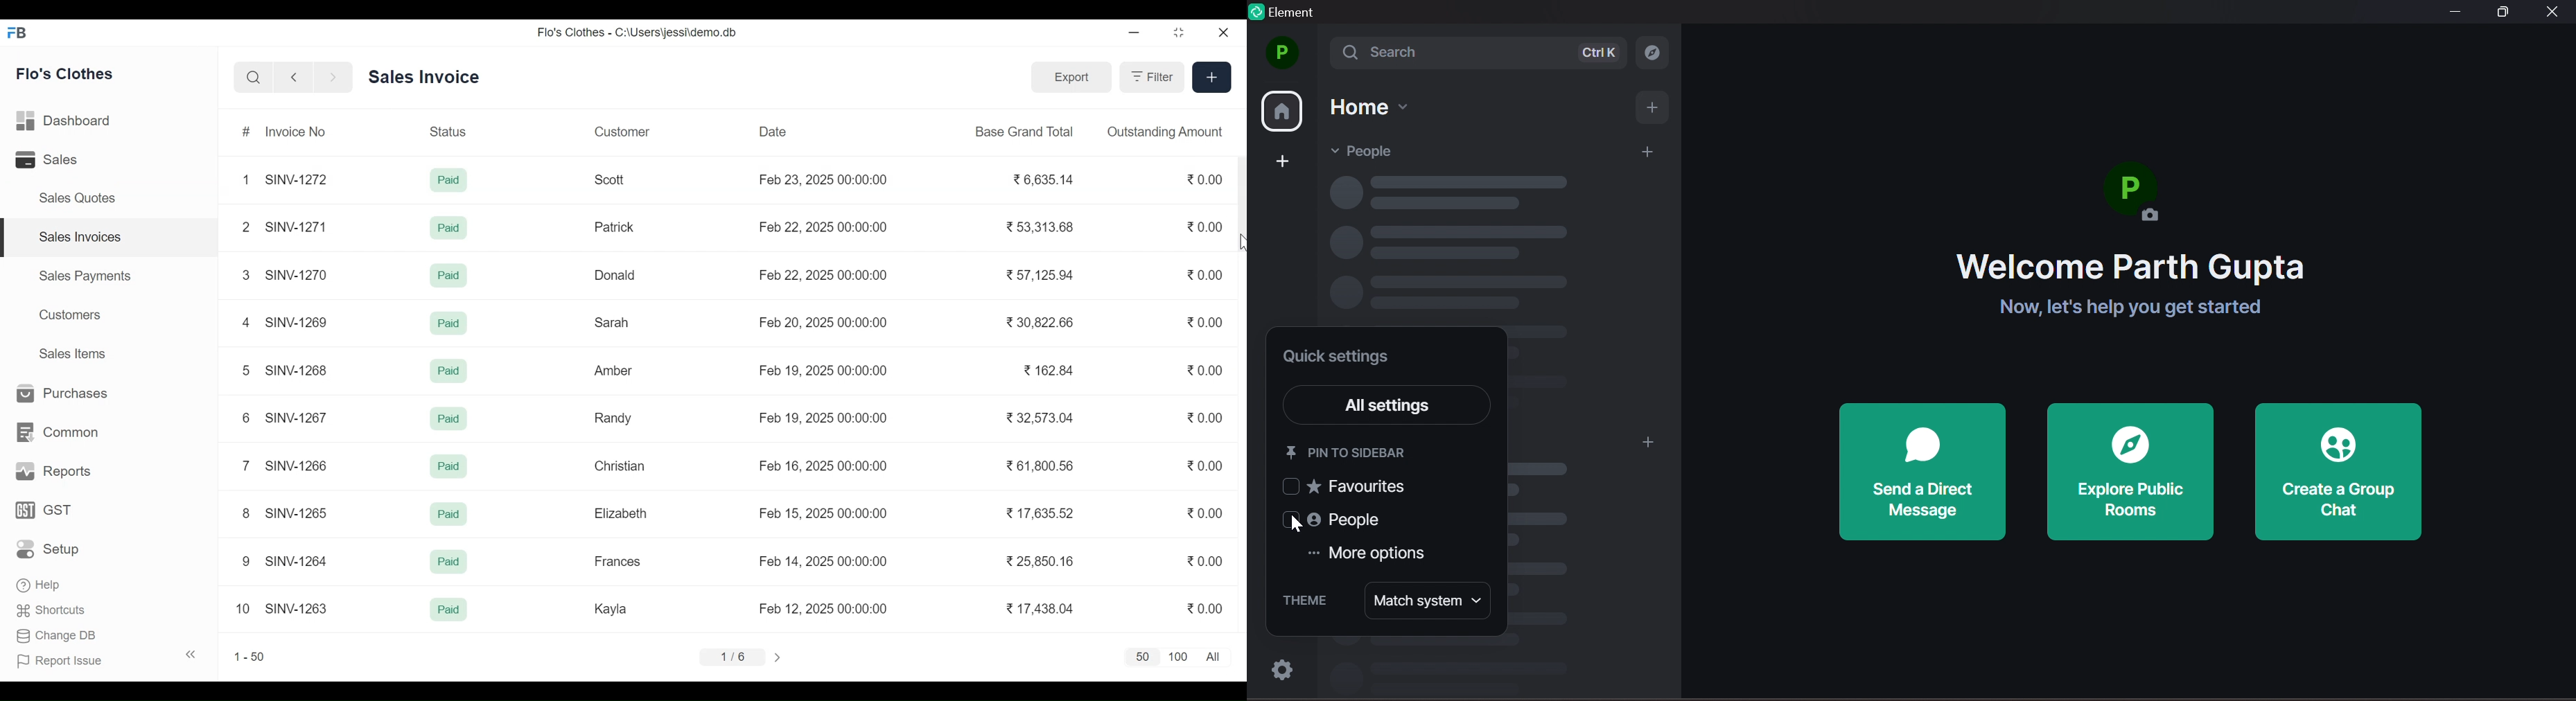 Image resolution: width=2576 pixels, height=728 pixels. What do you see at coordinates (1069, 76) in the screenshot?
I see `Export` at bounding box center [1069, 76].